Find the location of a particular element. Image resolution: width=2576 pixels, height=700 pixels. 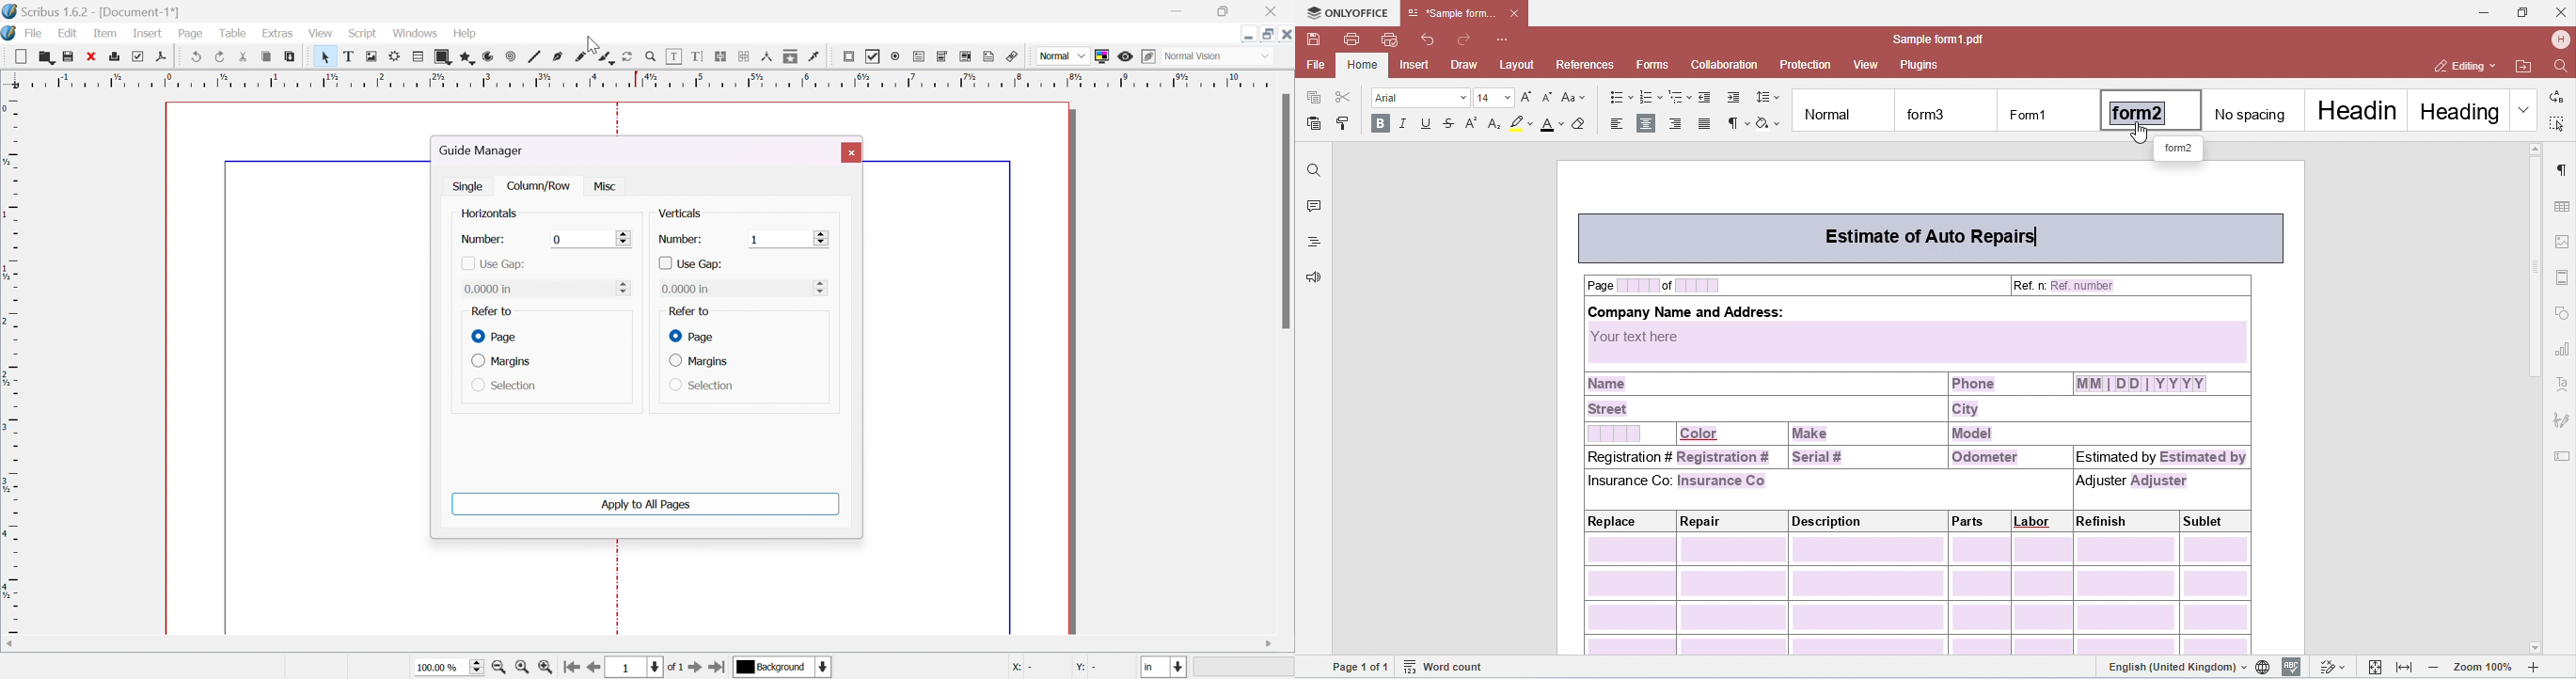

 is located at coordinates (624, 287).